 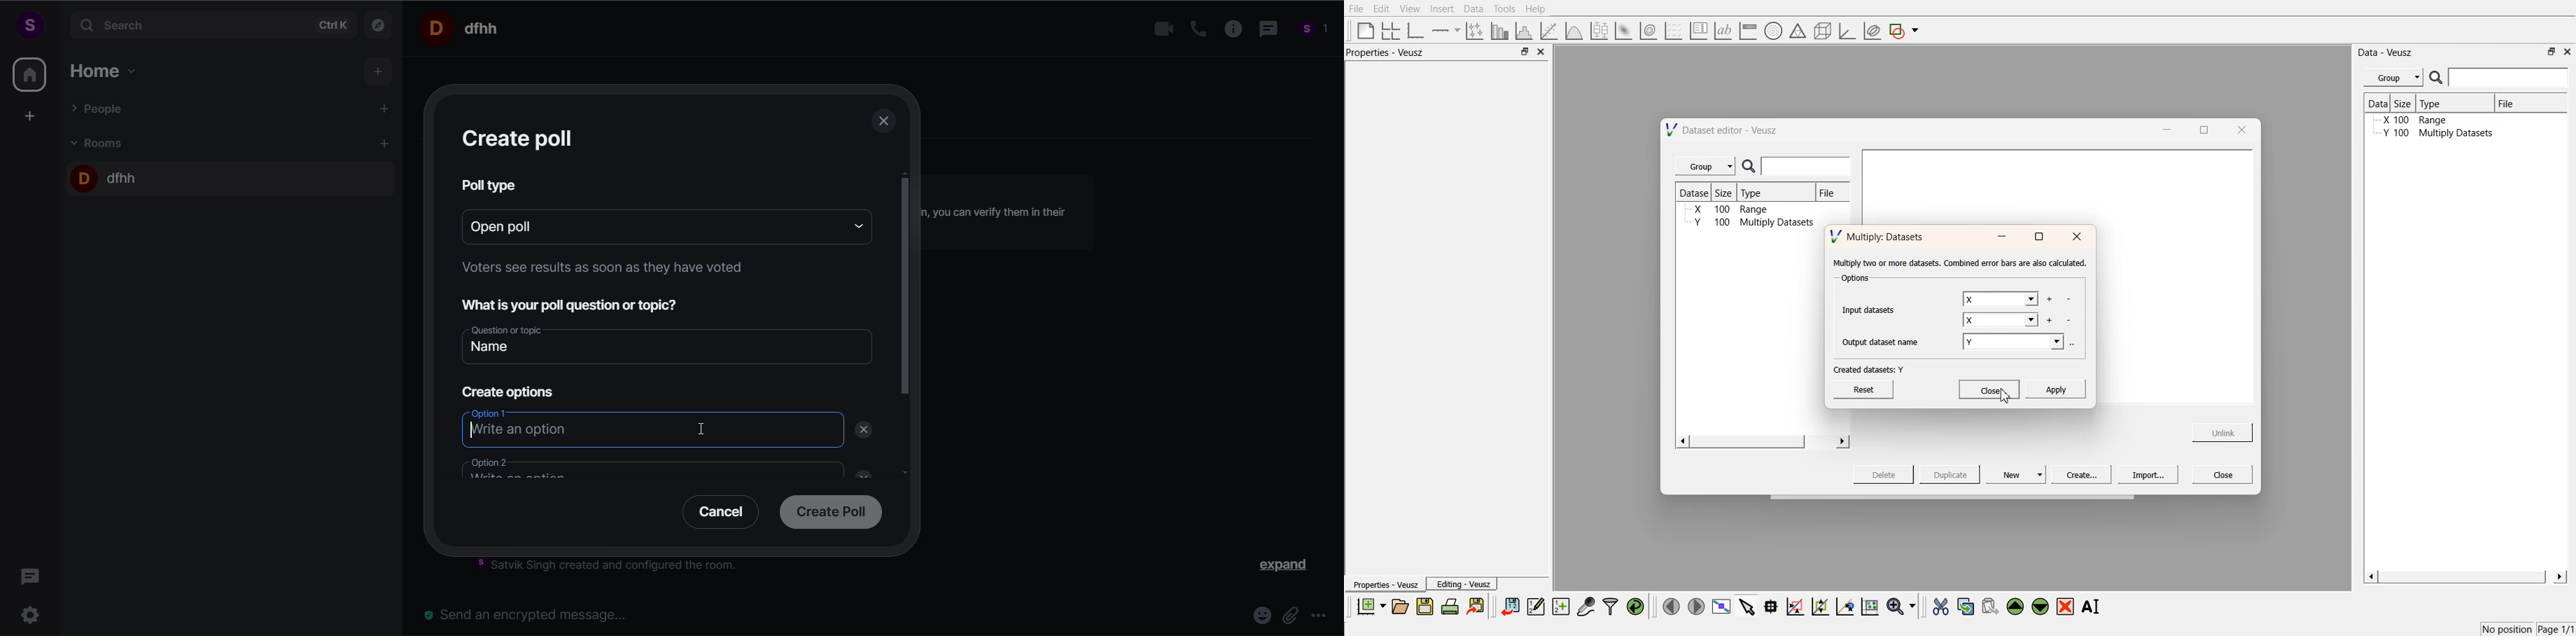 What do you see at coordinates (1854, 279) in the screenshot?
I see `Options` at bounding box center [1854, 279].